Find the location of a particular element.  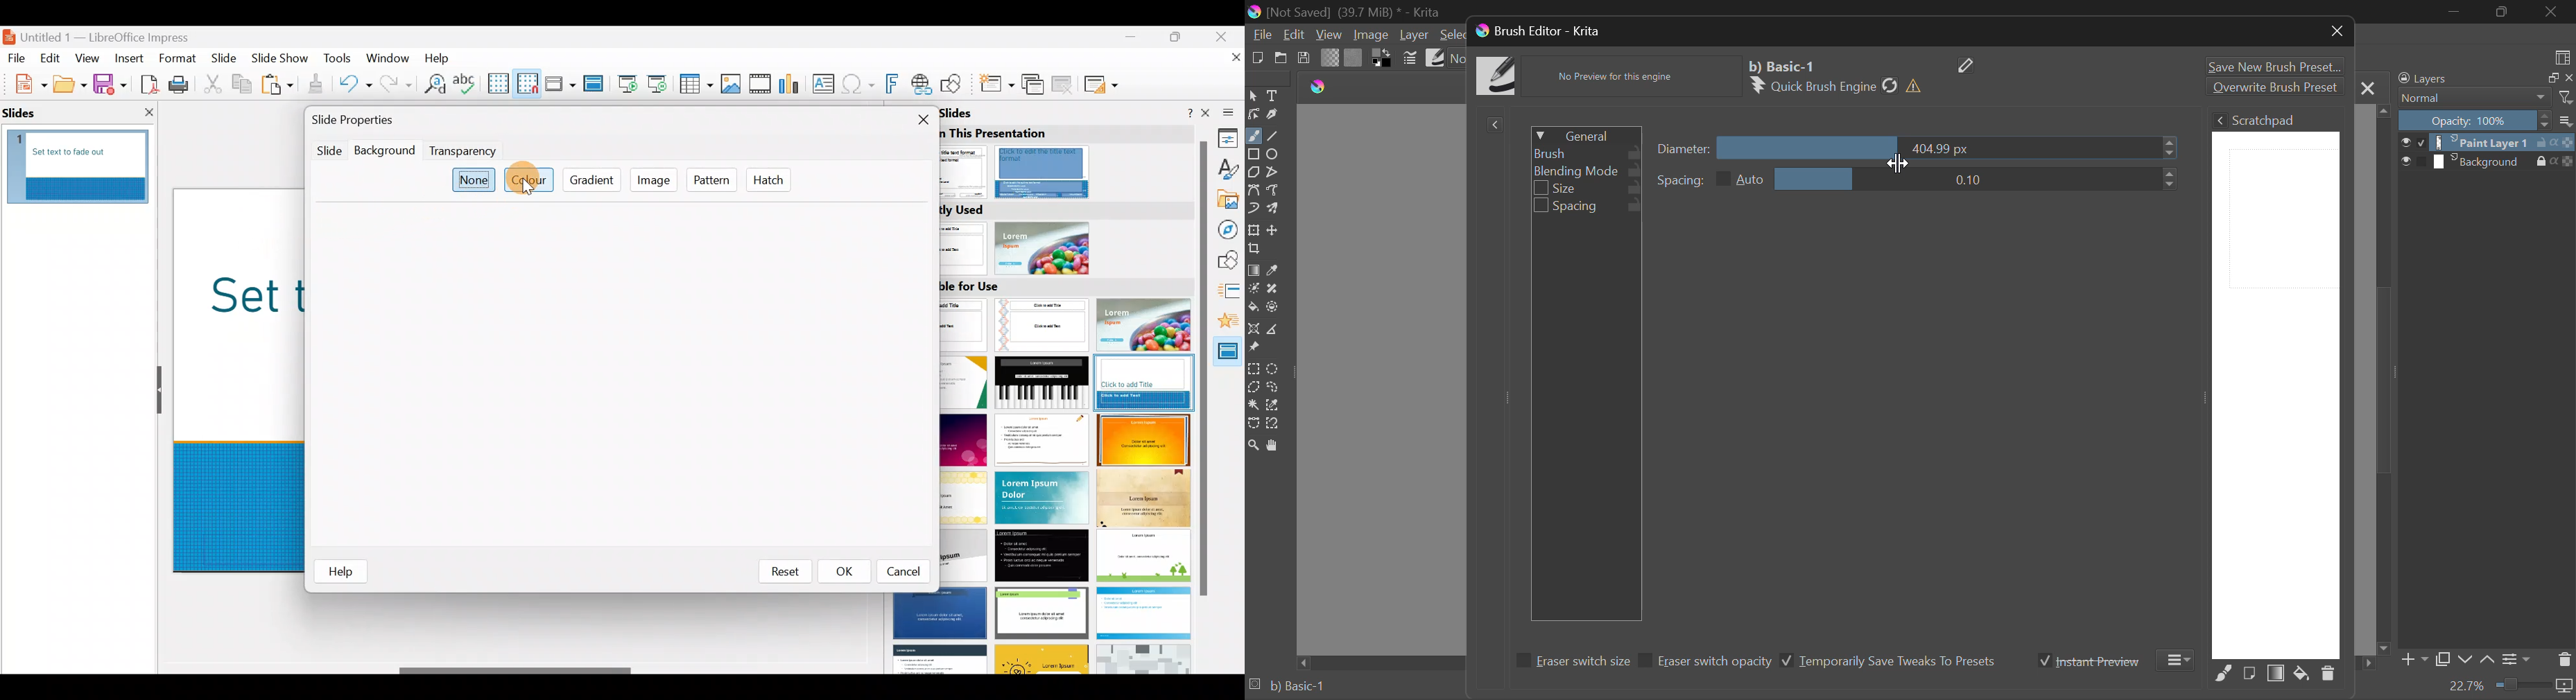

Slide is located at coordinates (326, 151).